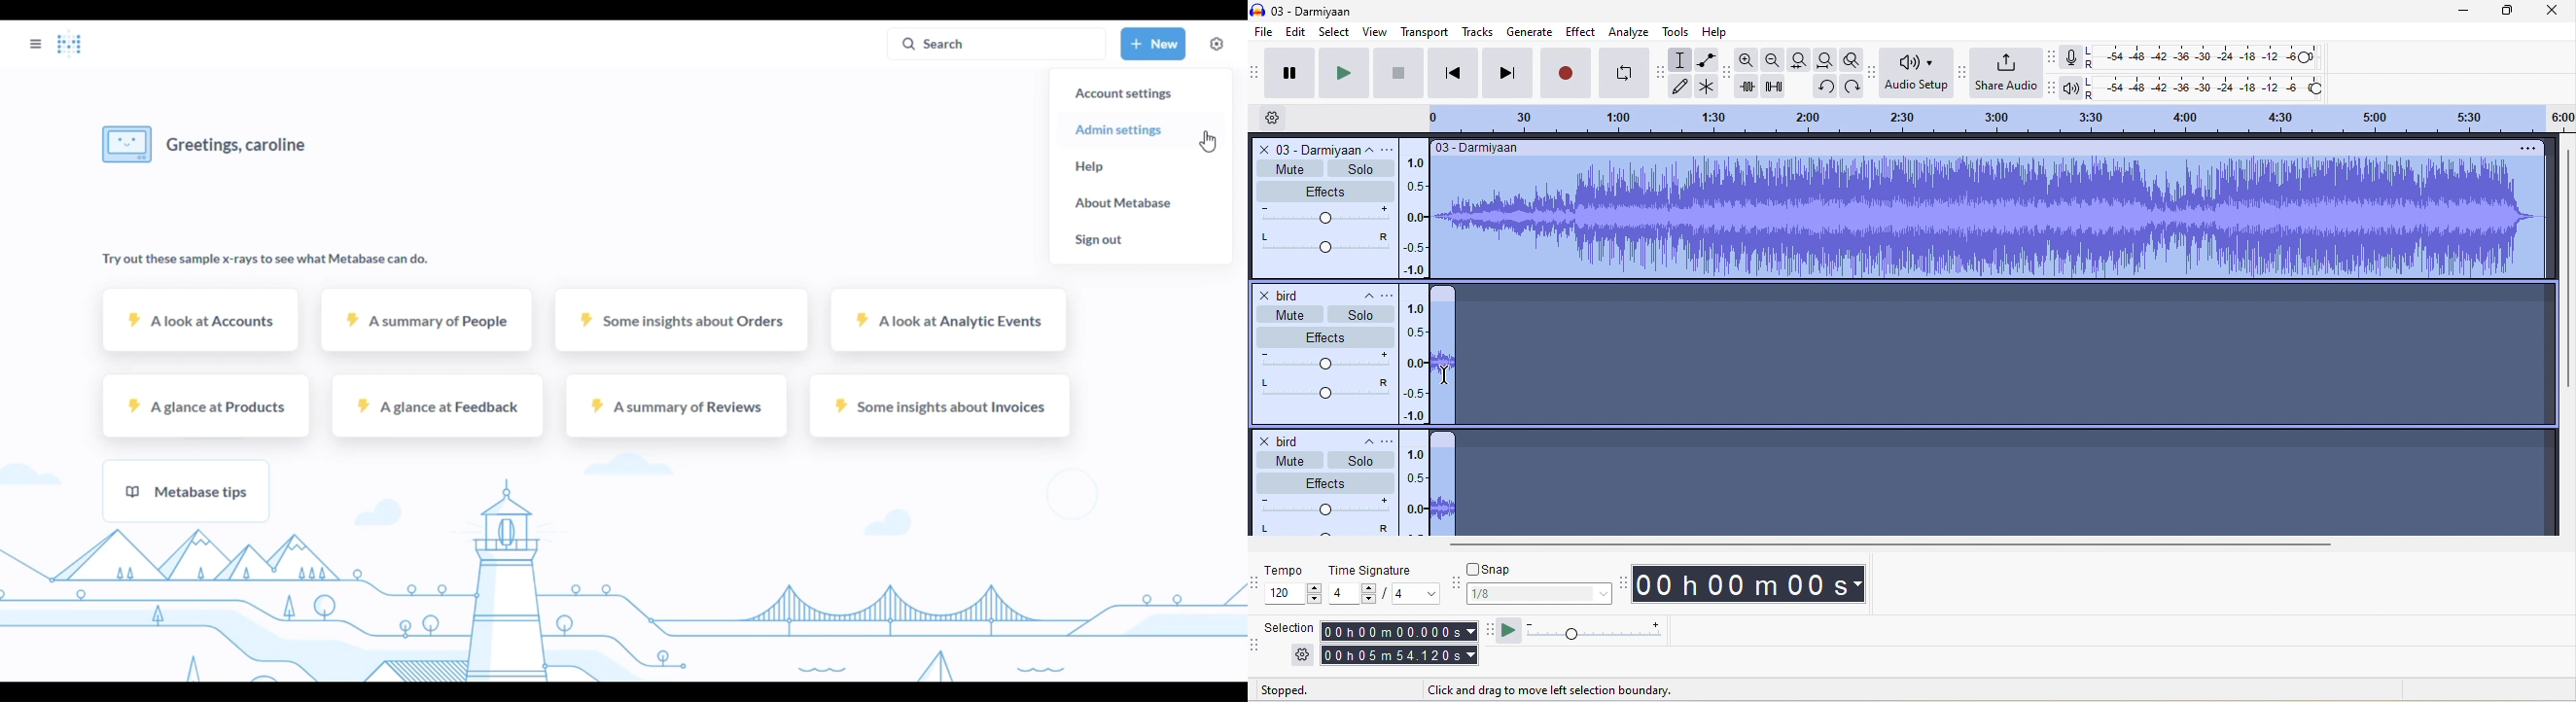  Describe the element at coordinates (1822, 87) in the screenshot. I see `undo` at that location.